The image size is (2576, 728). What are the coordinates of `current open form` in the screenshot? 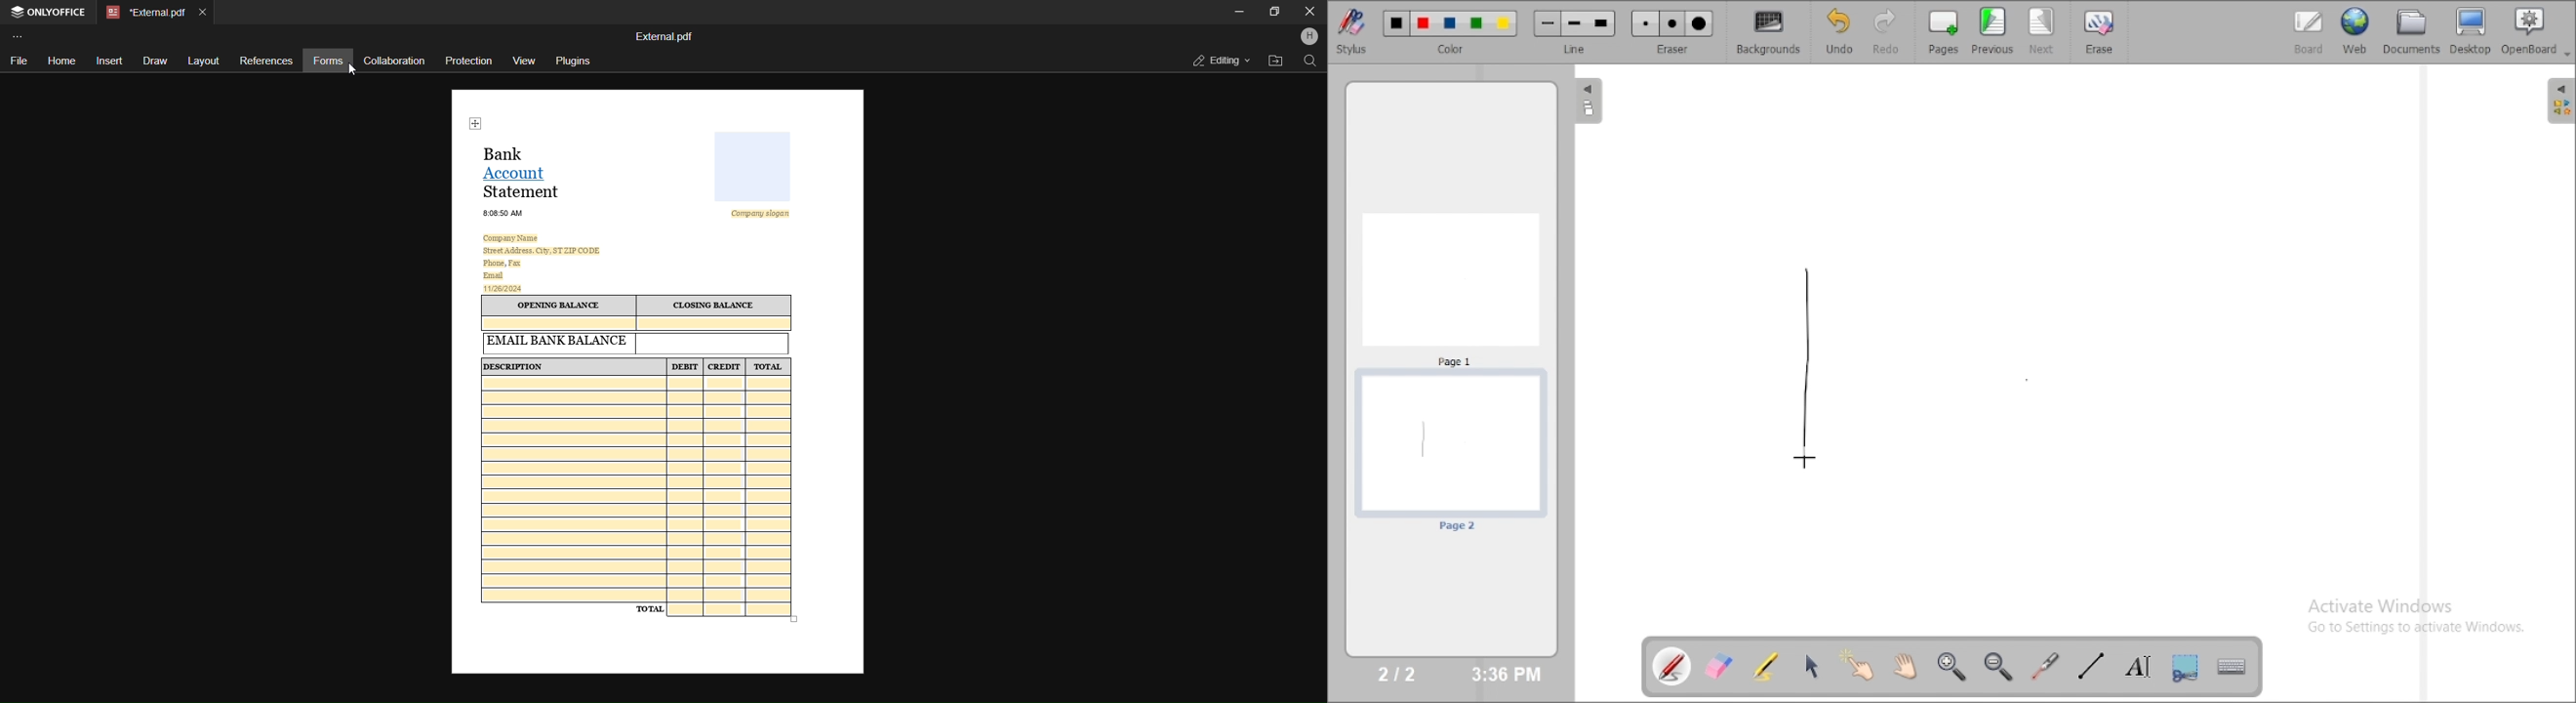 It's located at (655, 382).